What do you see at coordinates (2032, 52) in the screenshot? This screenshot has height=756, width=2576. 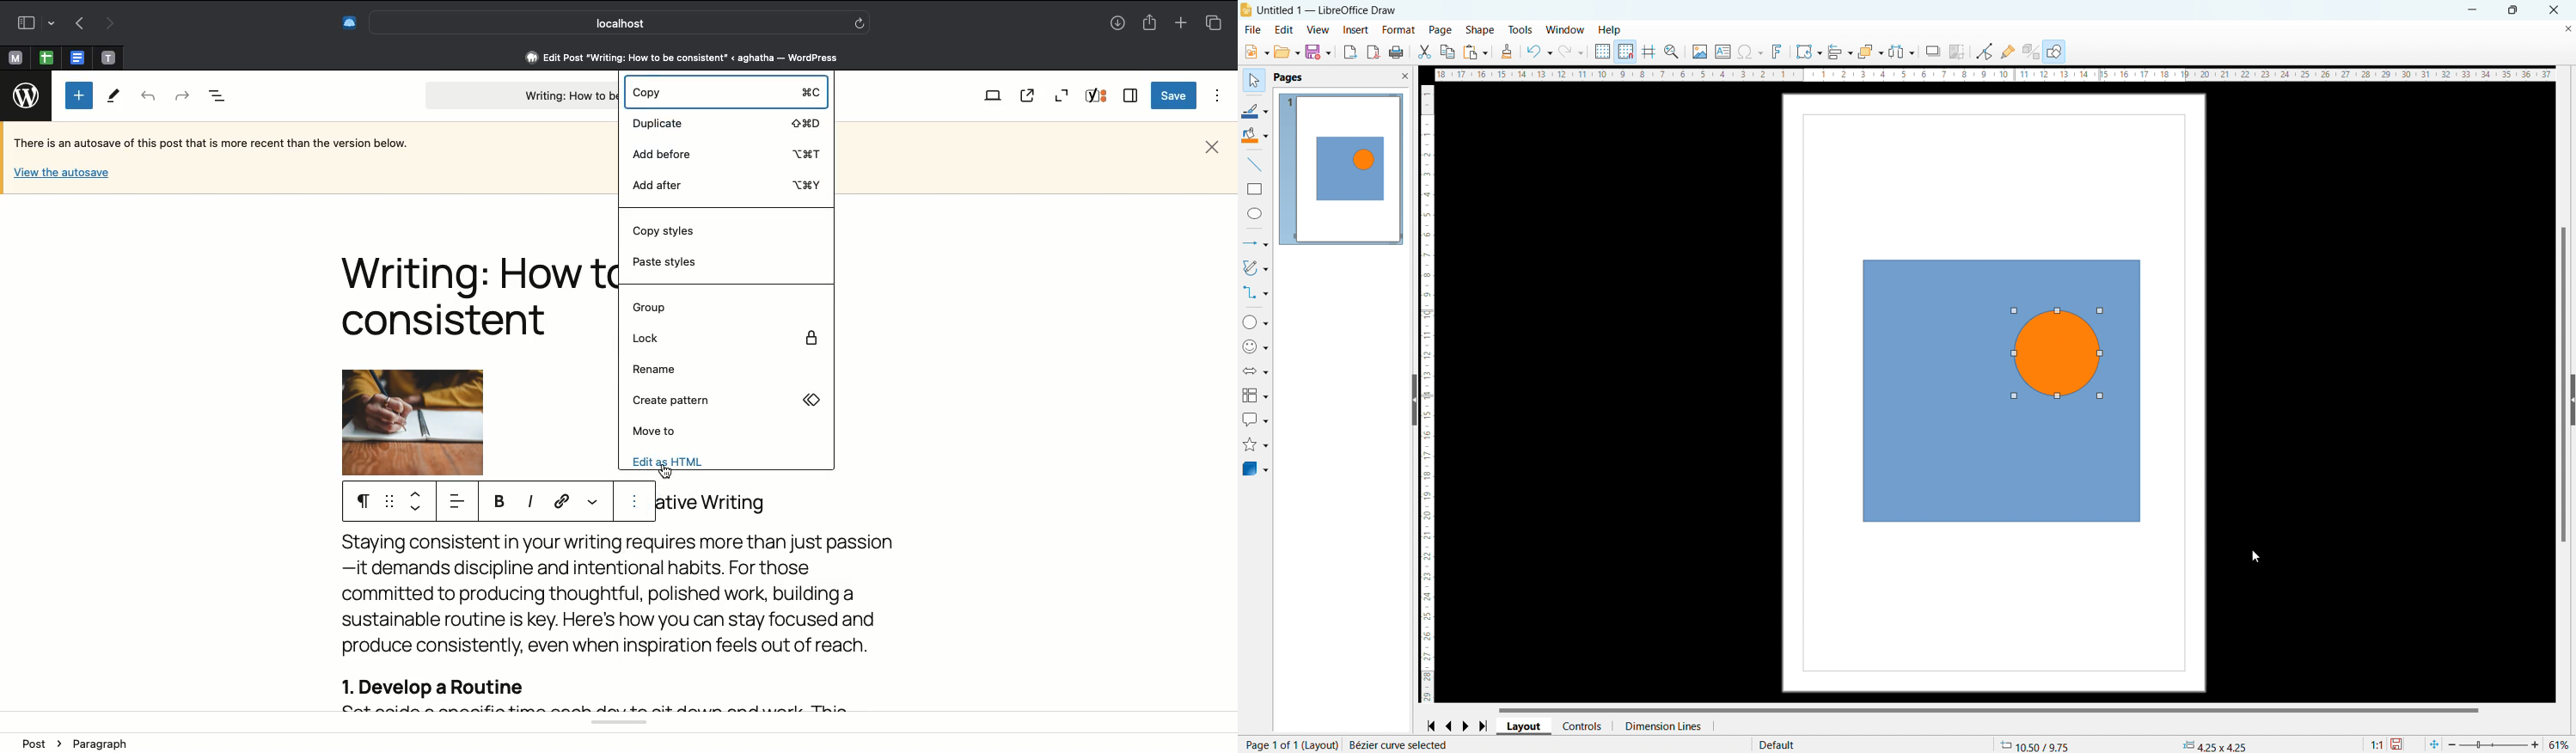 I see `show extrusions` at bounding box center [2032, 52].